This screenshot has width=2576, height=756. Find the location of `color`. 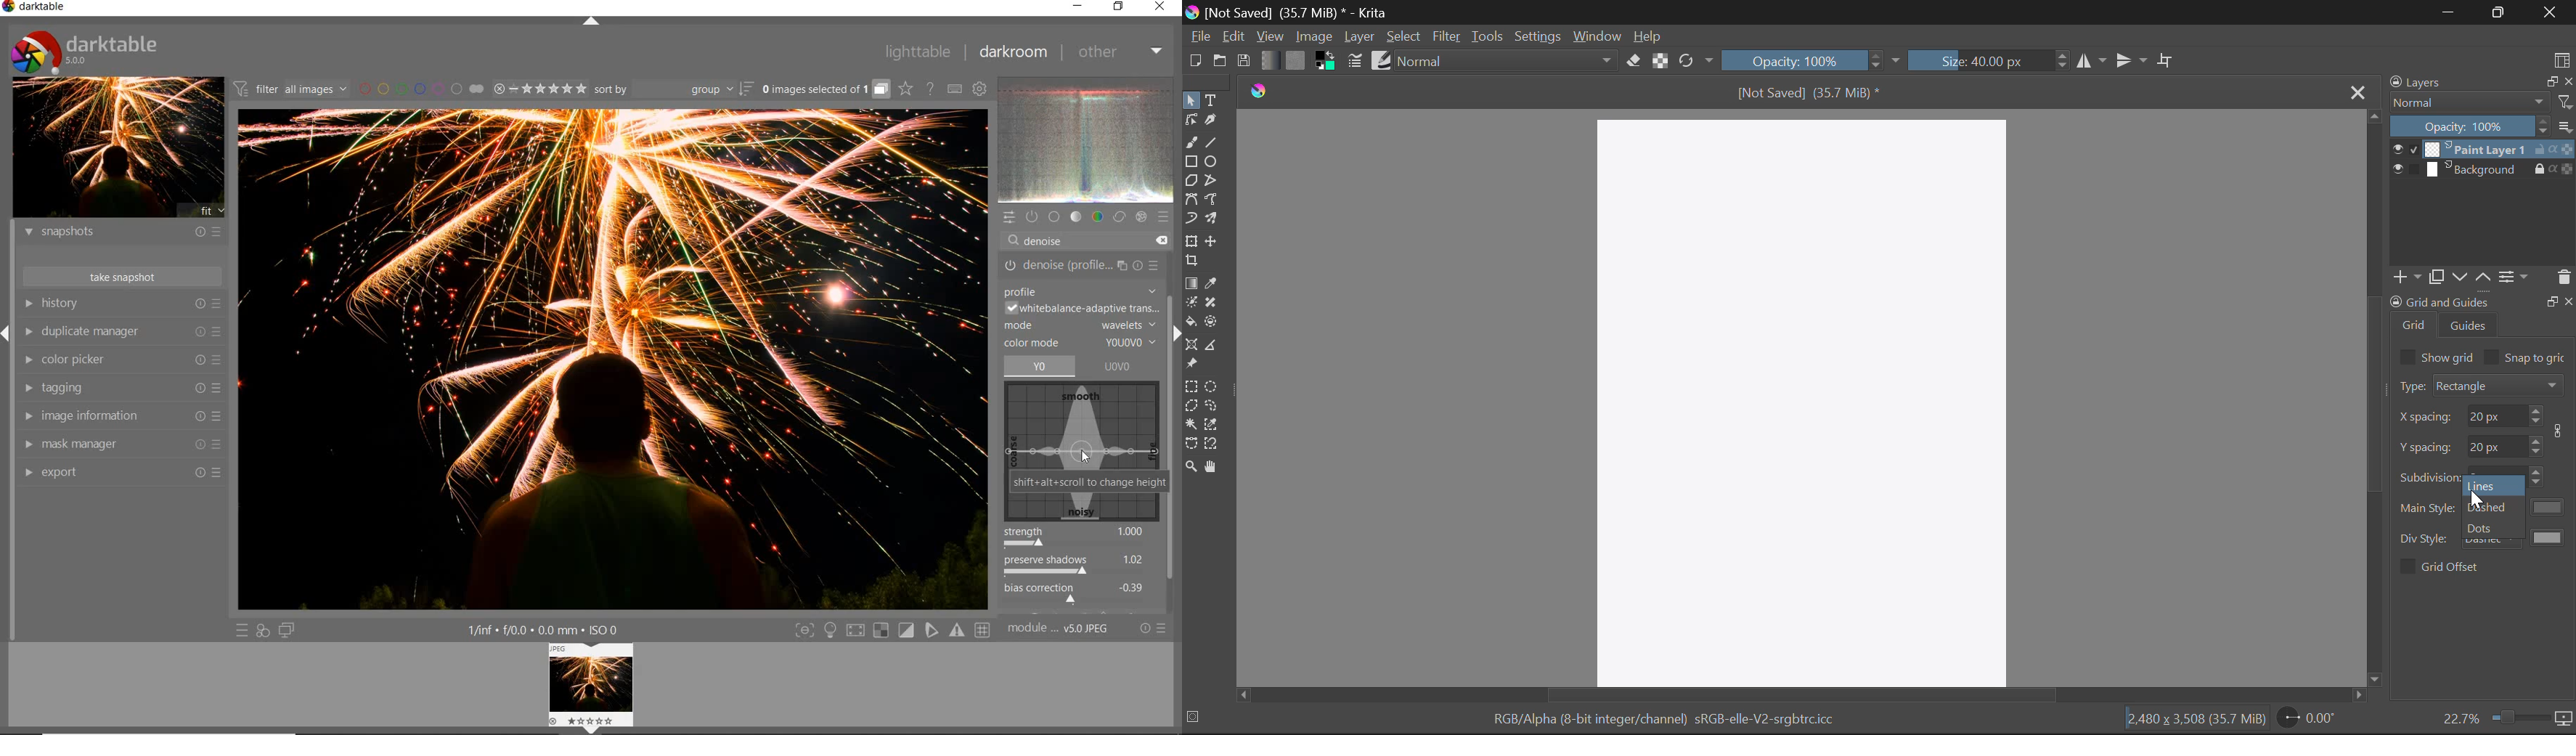

color is located at coordinates (1099, 217).